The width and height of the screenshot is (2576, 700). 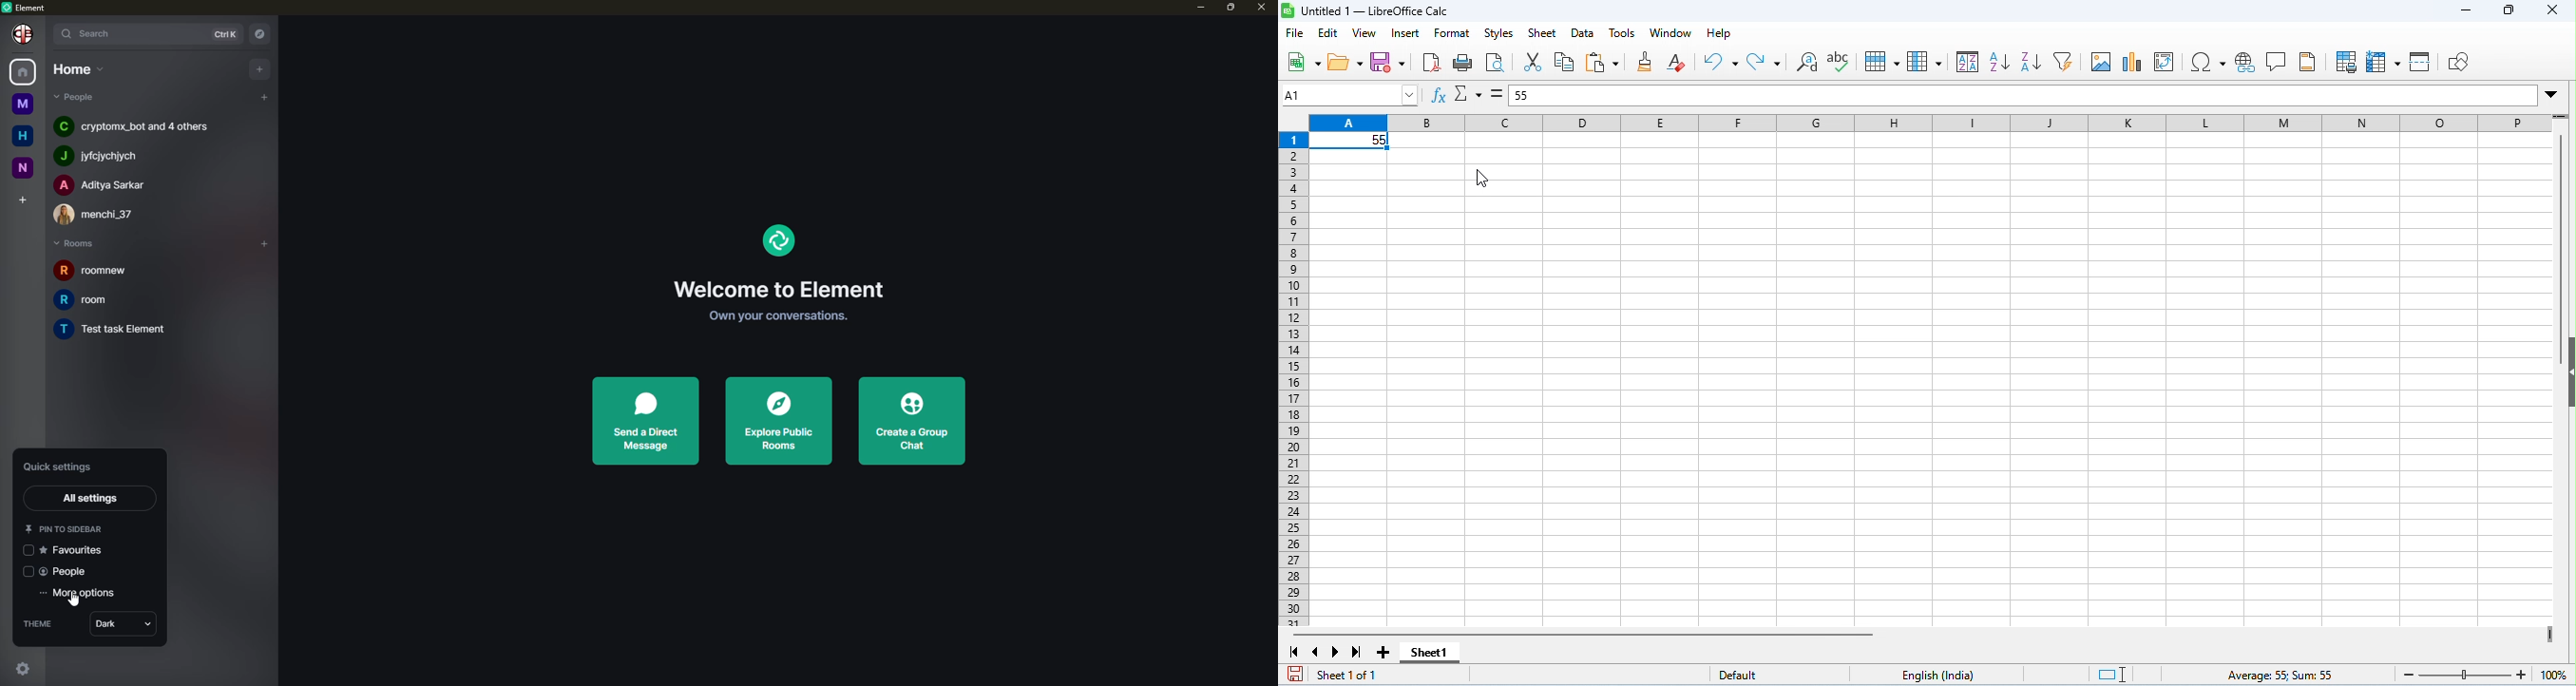 What do you see at coordinates (258, 32) in the screenshot?
I see `navigator` at bounding box center [258, 32].